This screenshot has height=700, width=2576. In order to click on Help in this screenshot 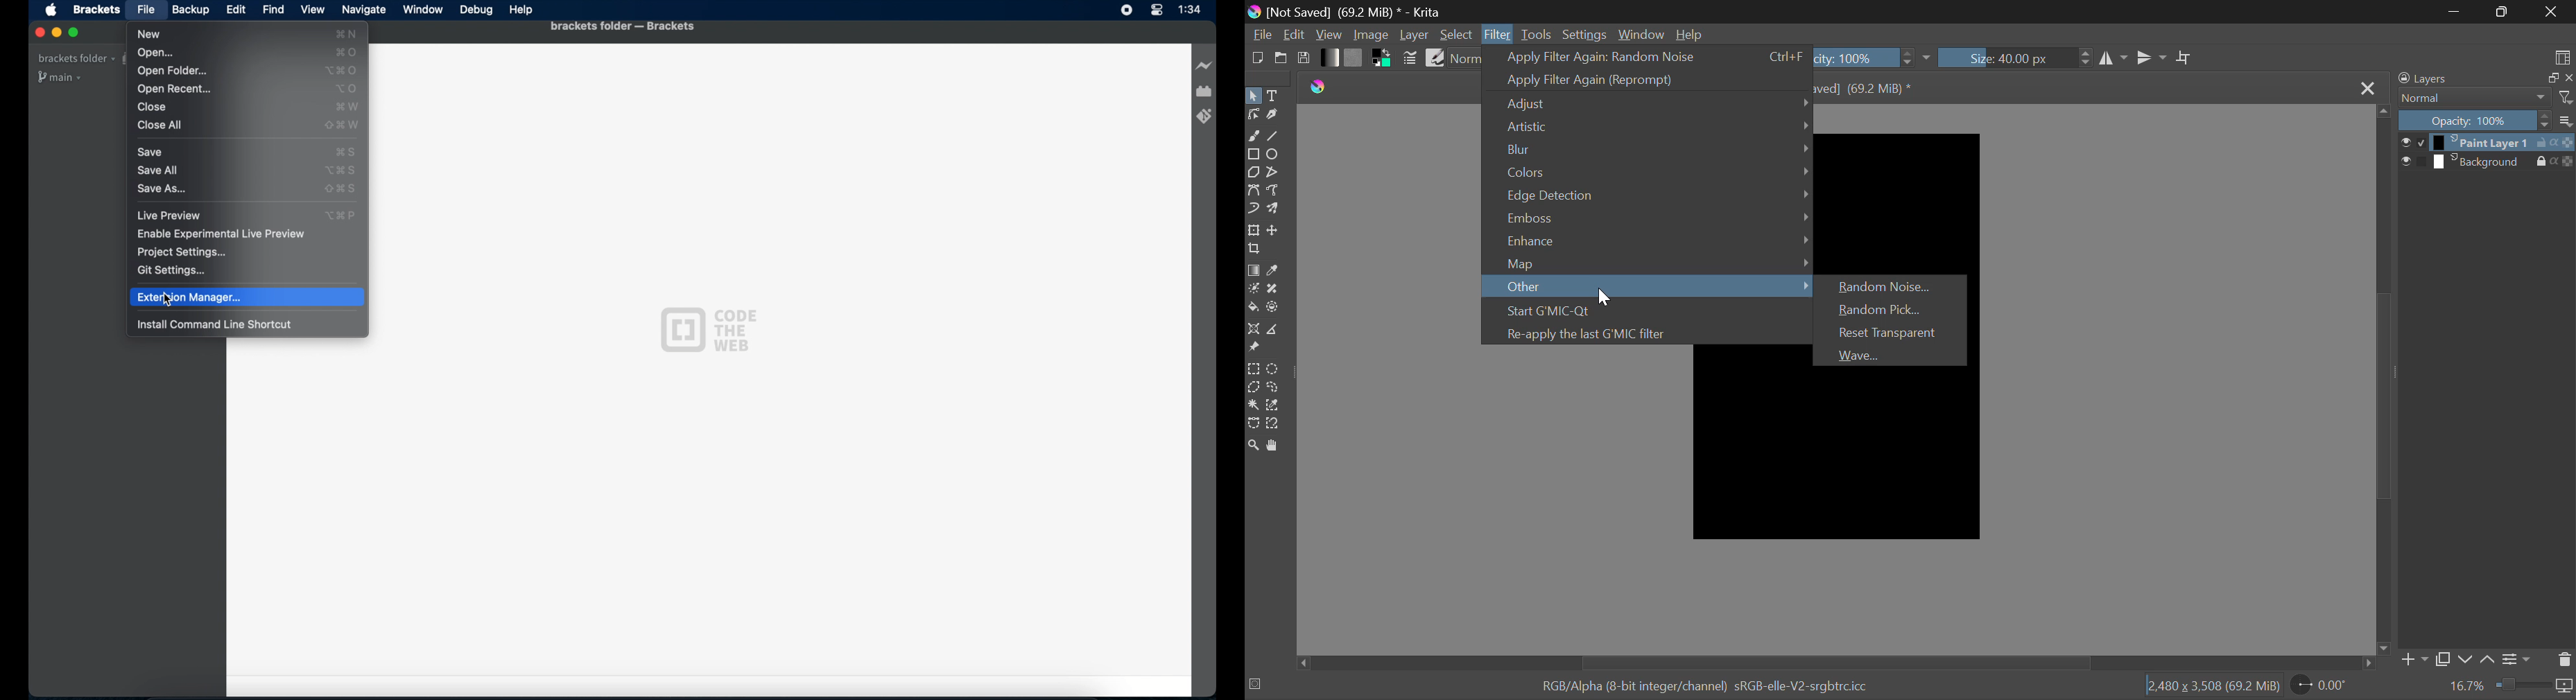, I will do `click(1688, 35)`.